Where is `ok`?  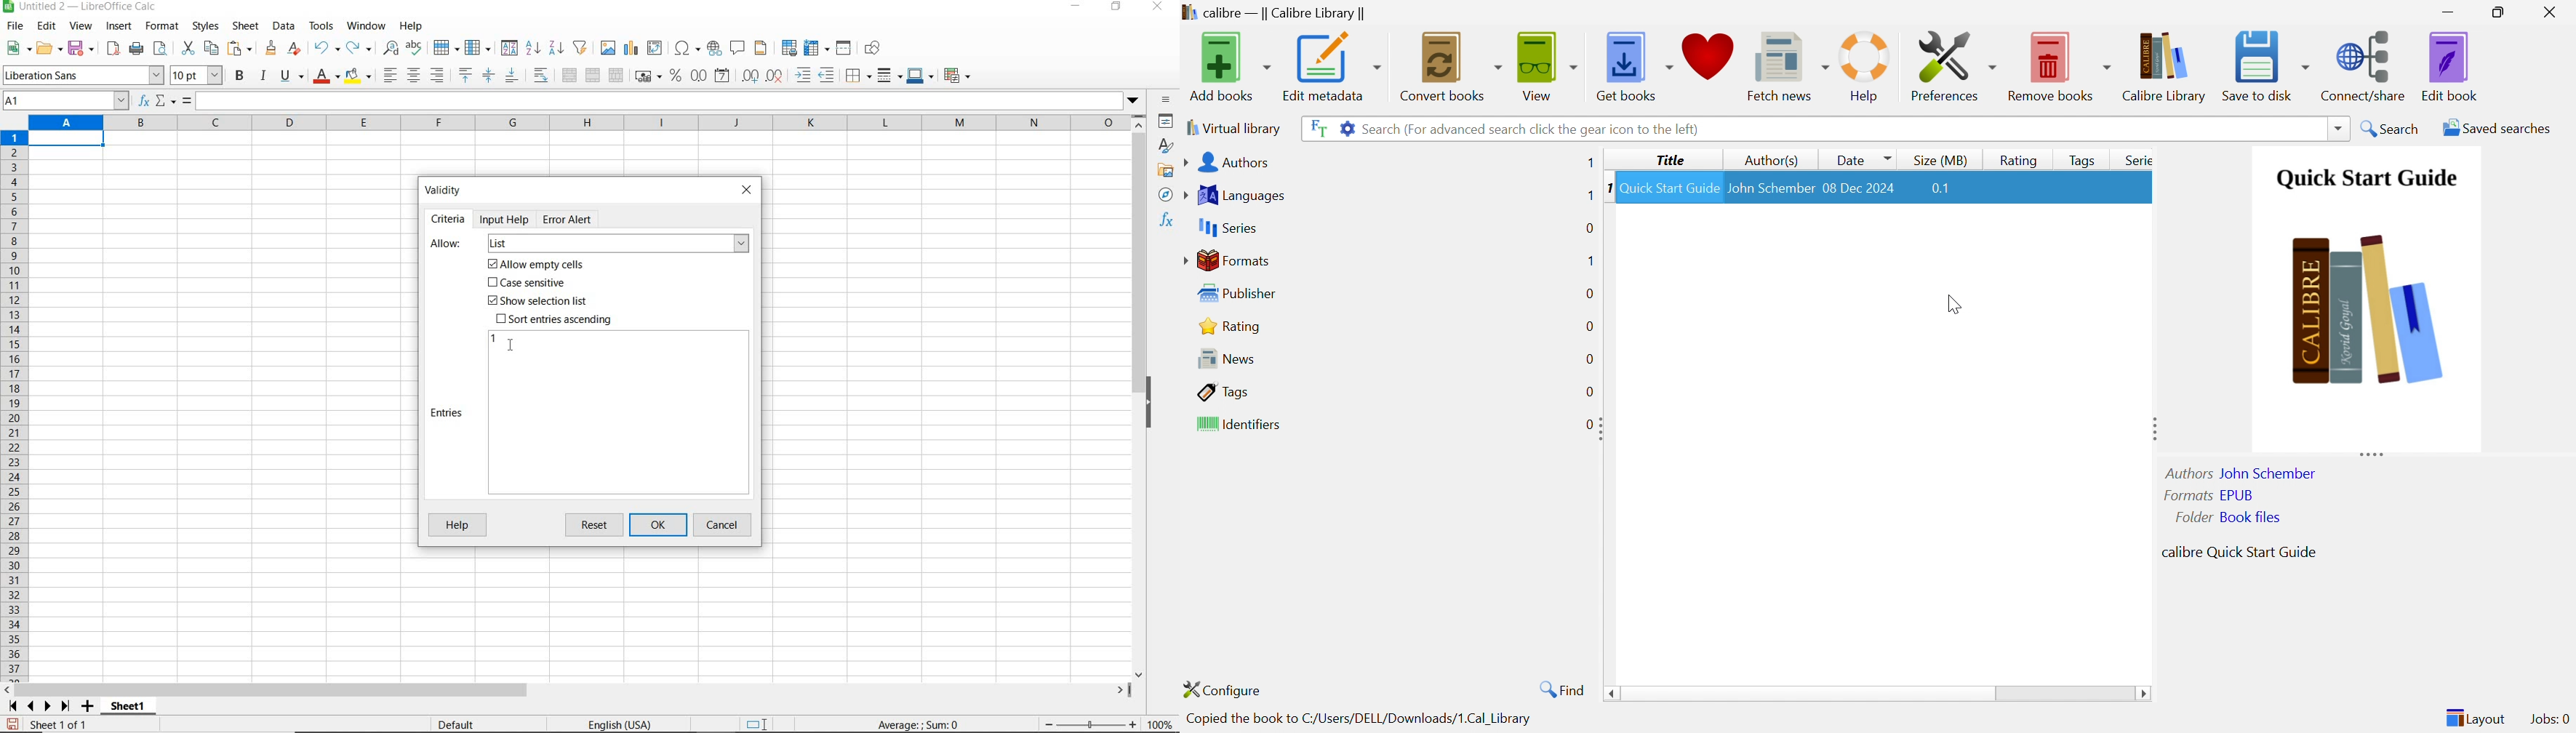
ok is located at coordinates (661, 525).